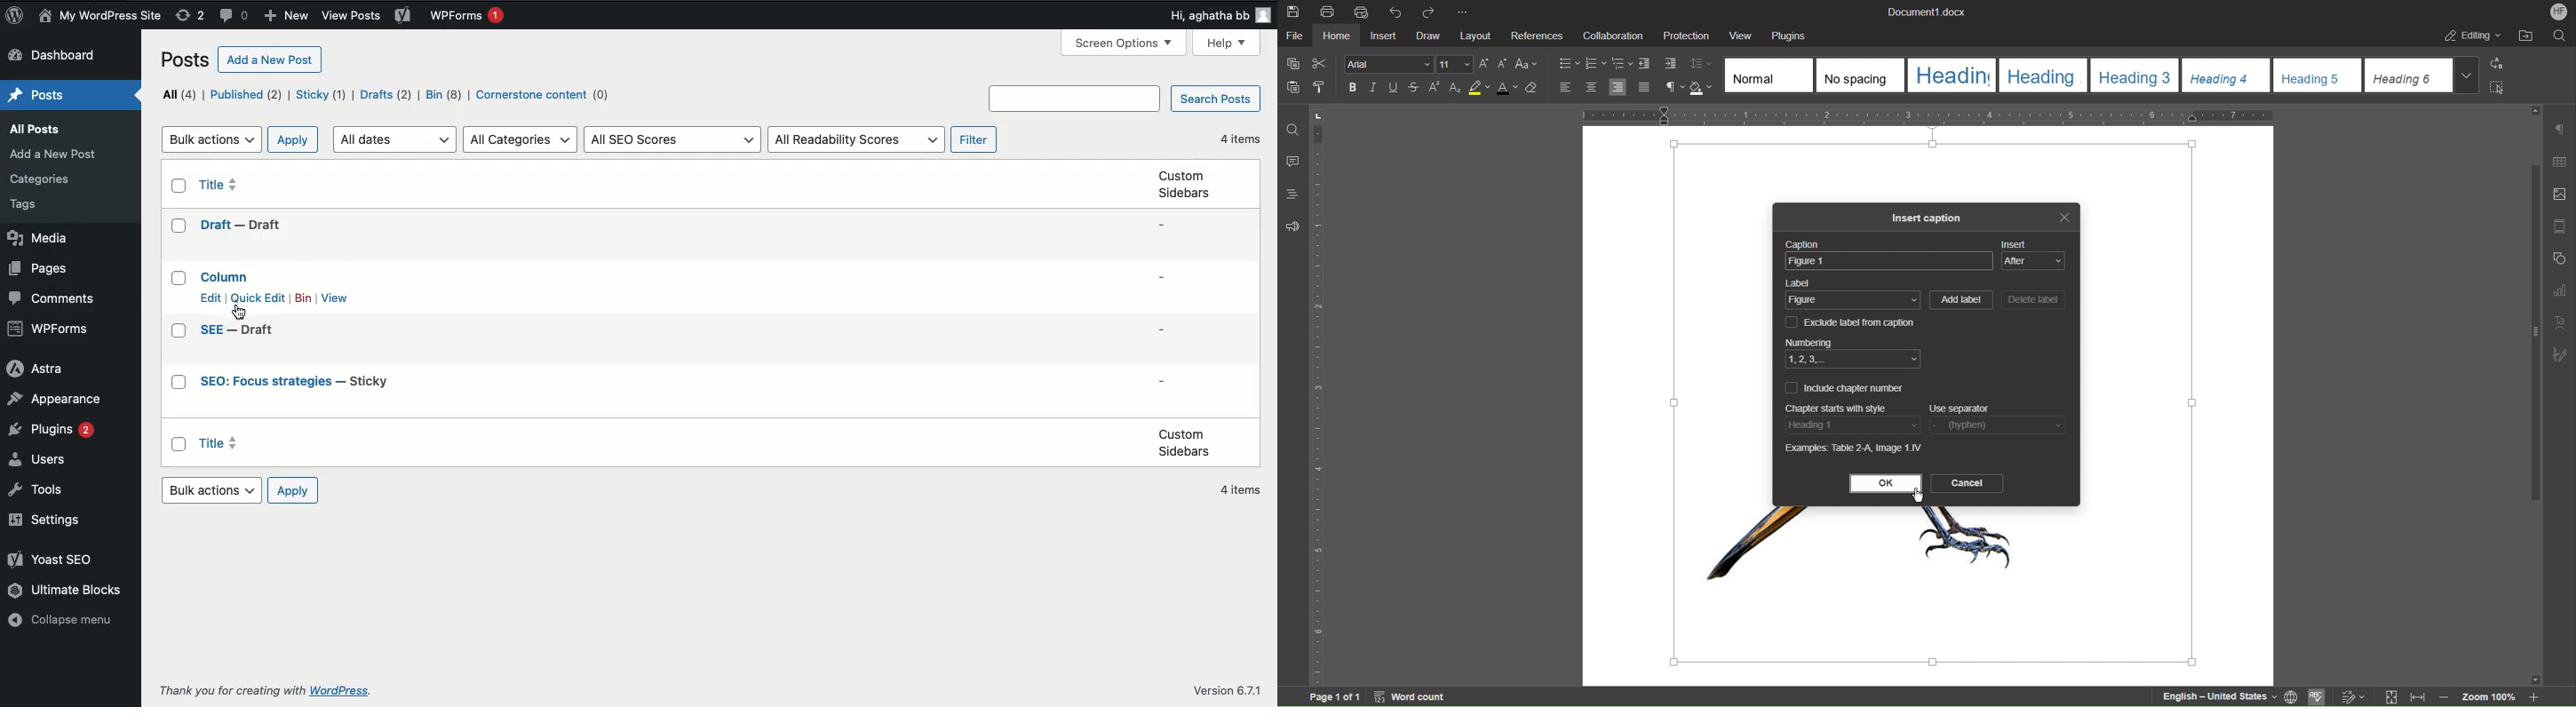  Describe the element at coordinates (43, 492) in the screenshot. I see `Tools` at that location.